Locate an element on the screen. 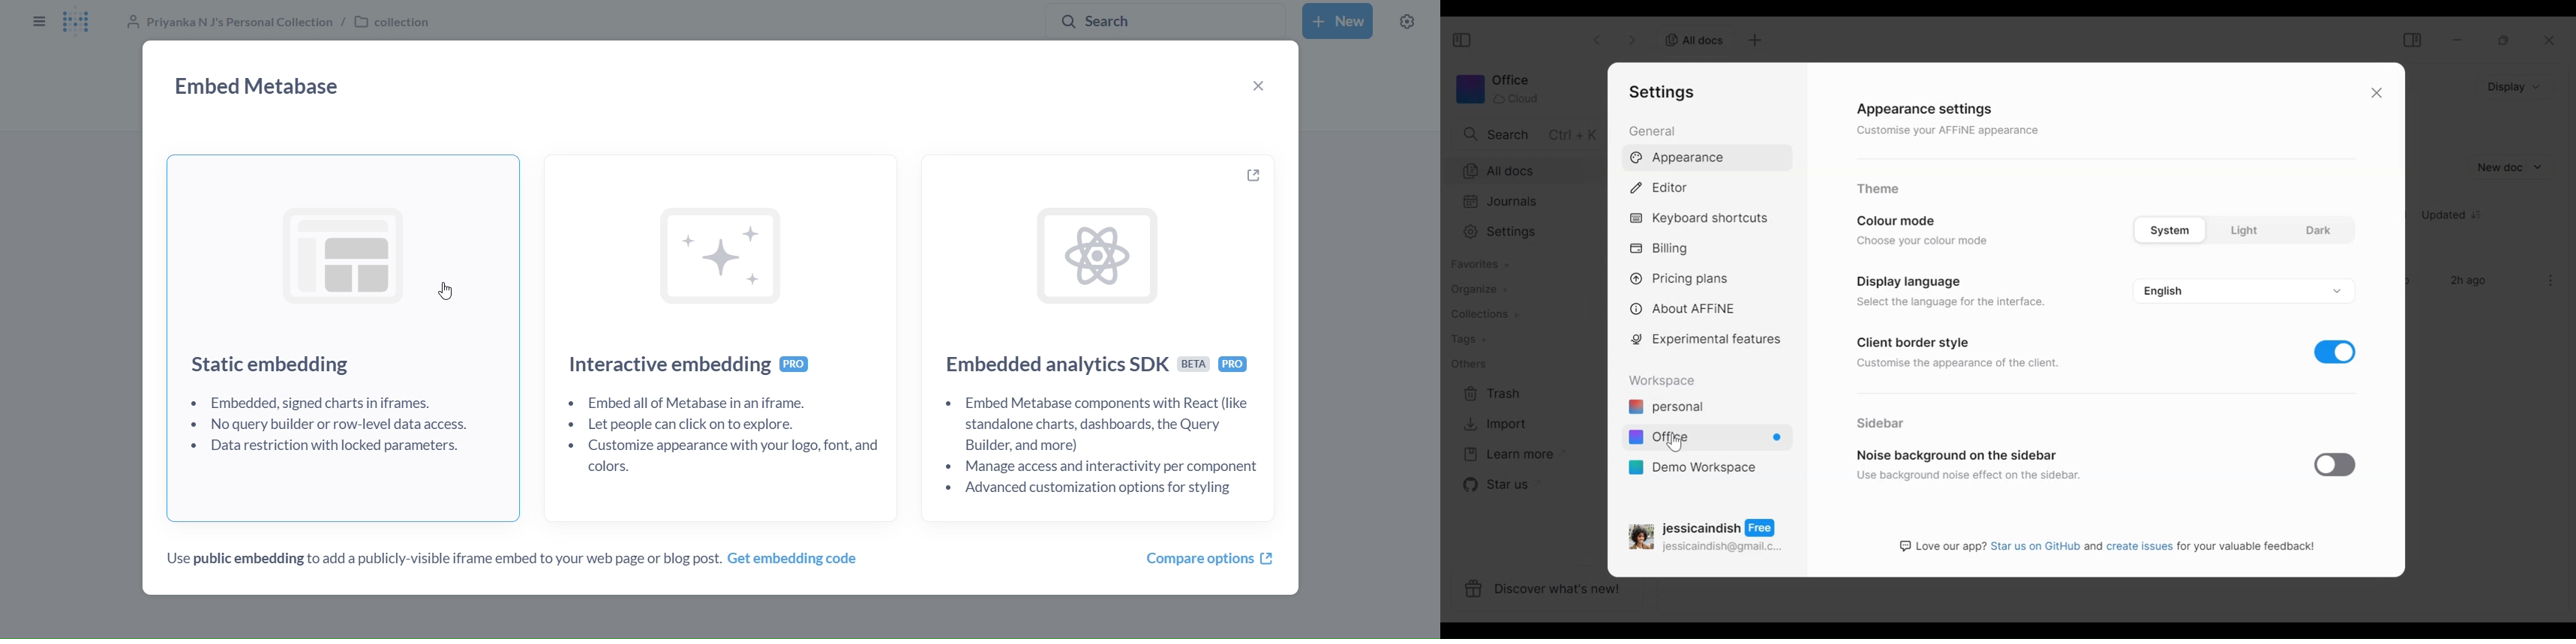 The image size is (2576, 644). Use public embedding to add a publicly-visible iframe embed to your web page or blog post. Get embedding code is located at coordinates (524, 560).